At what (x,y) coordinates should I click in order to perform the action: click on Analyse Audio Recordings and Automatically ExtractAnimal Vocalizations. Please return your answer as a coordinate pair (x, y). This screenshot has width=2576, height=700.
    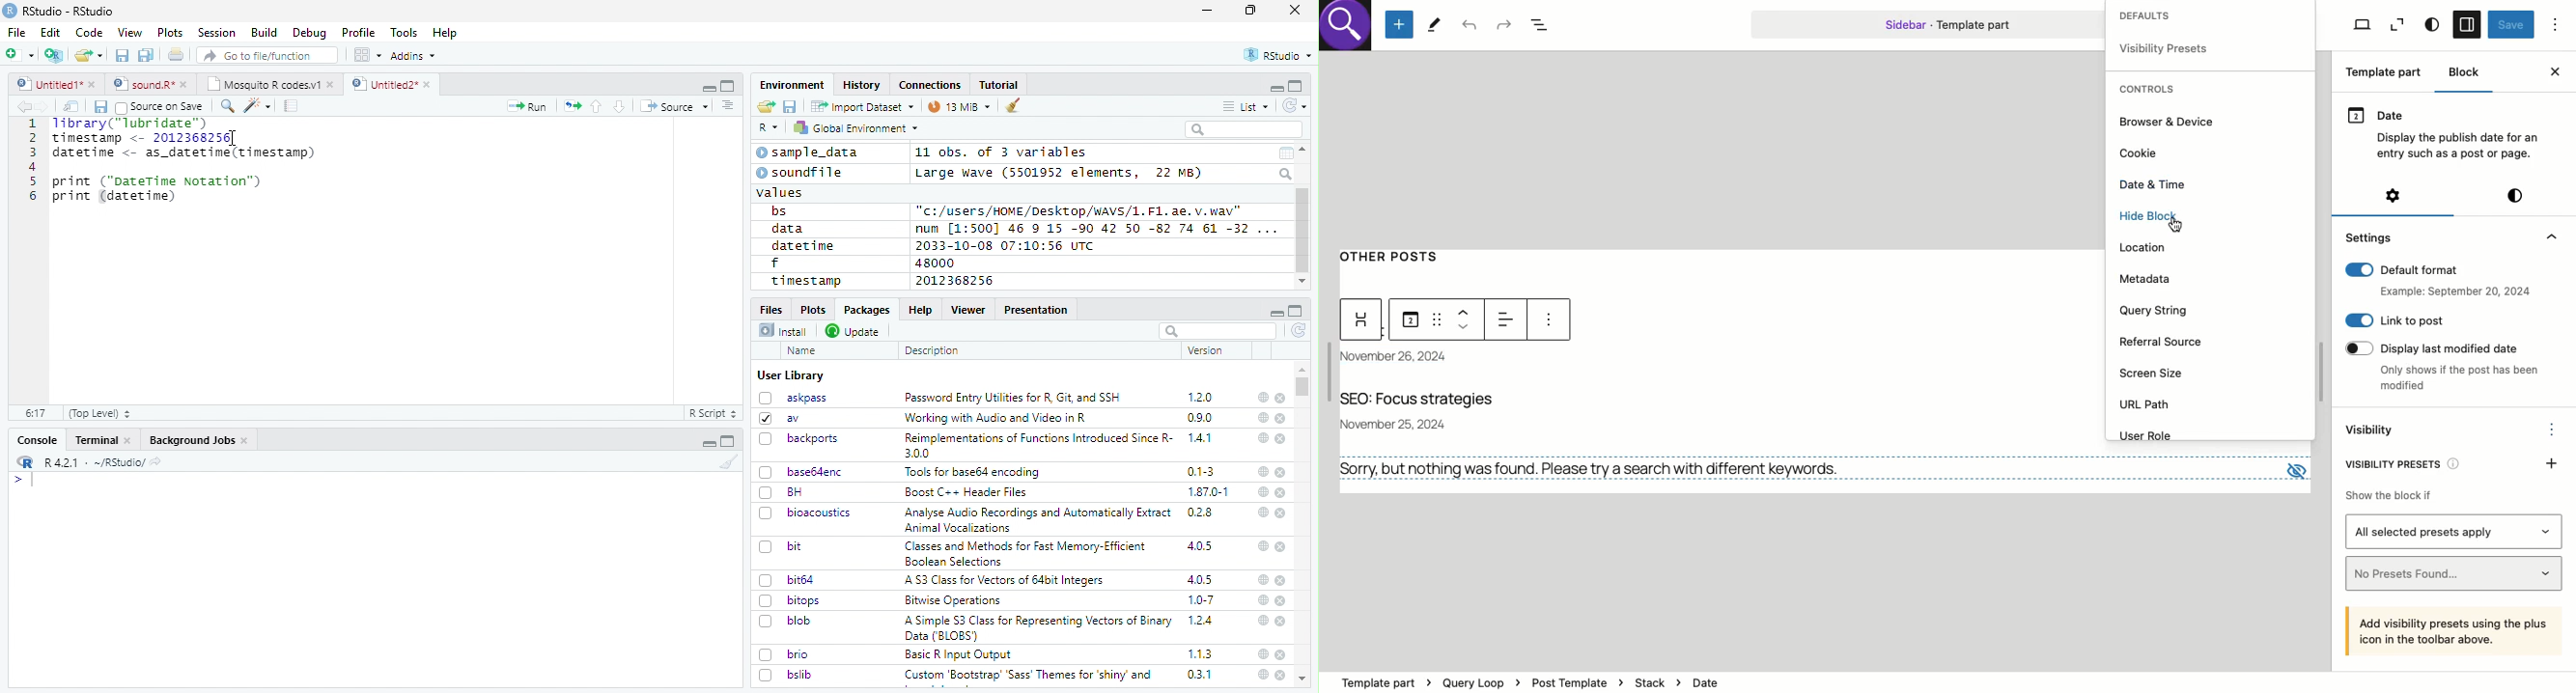
    Looking at the image, I should click on (1034, 519).